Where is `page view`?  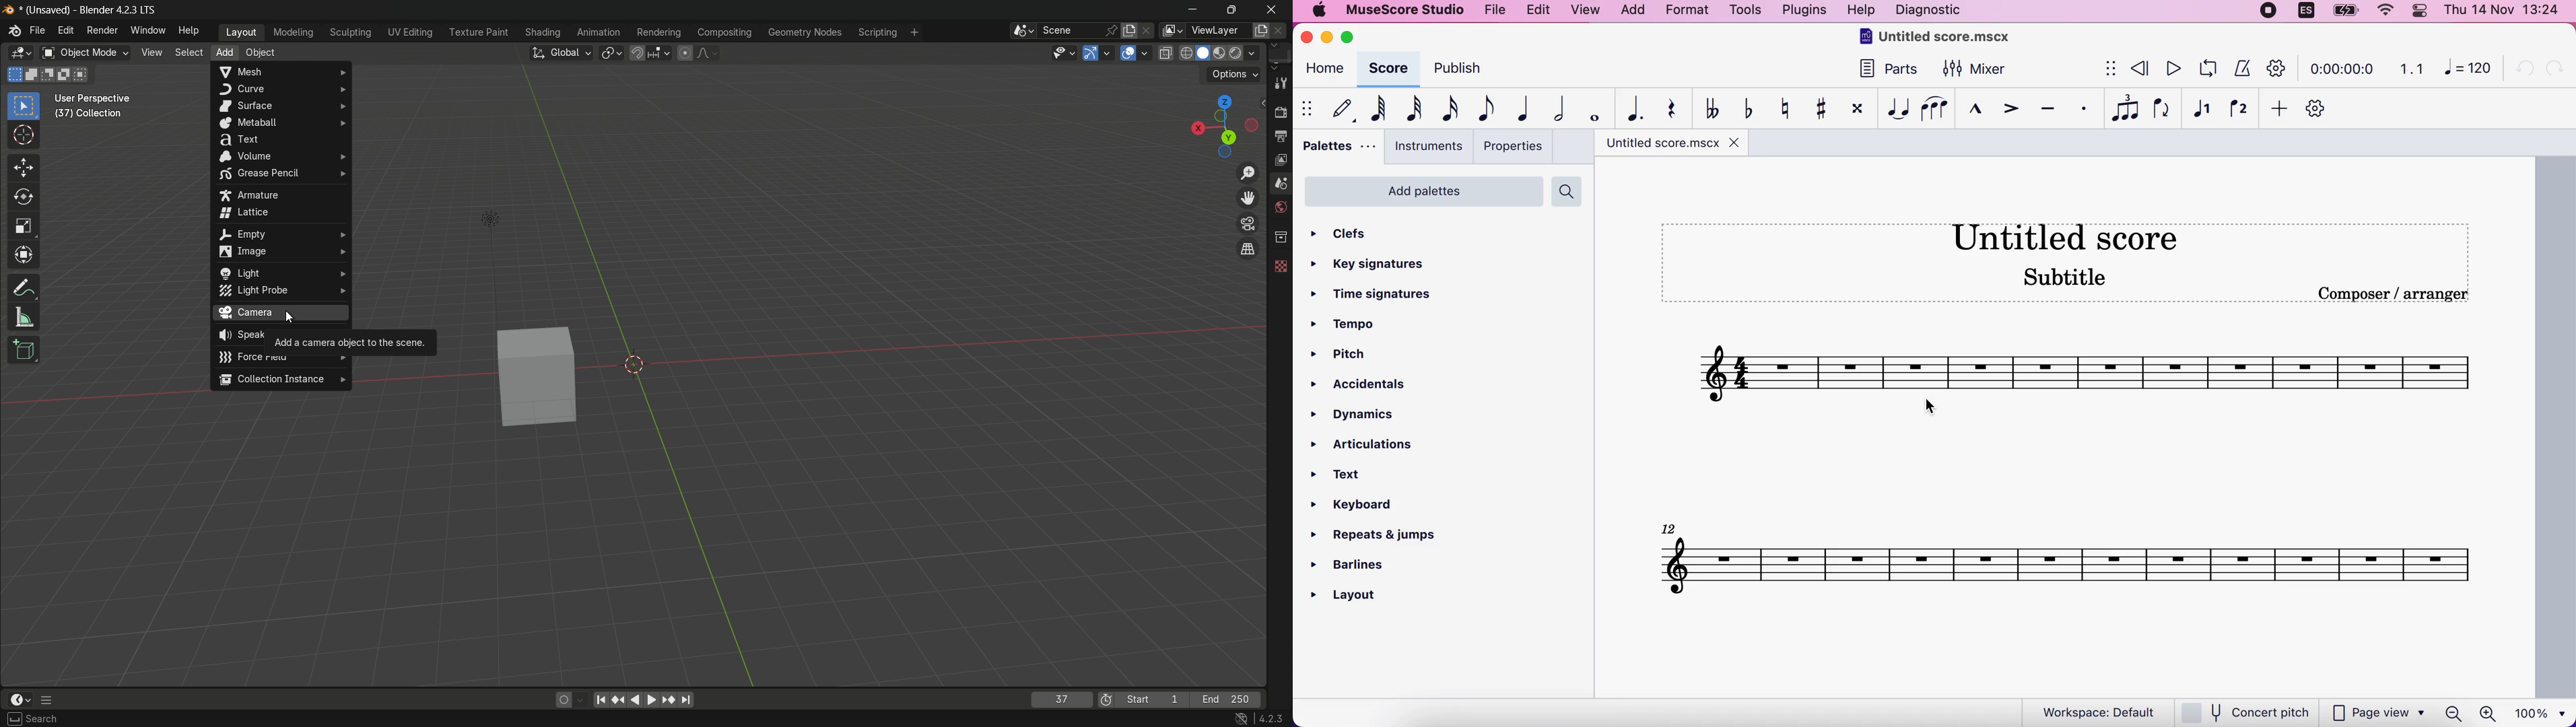
page view is located at coordinates (2379, 712).